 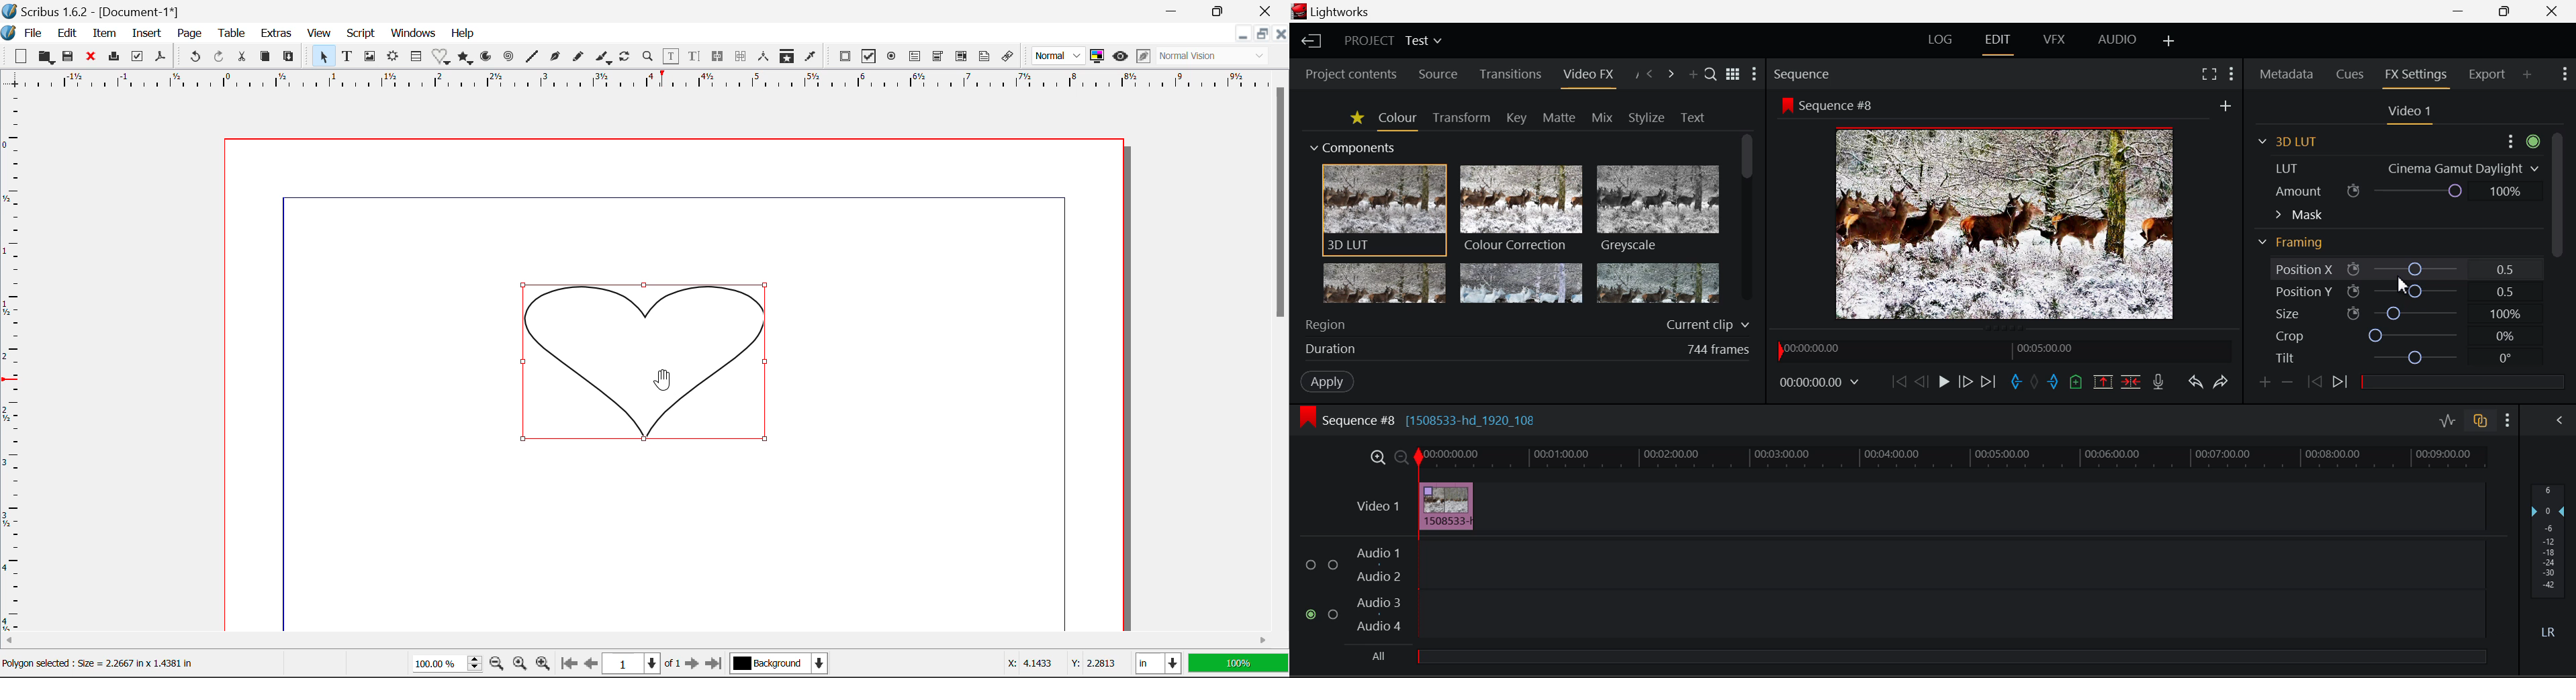 What do you see at coordinates (67, 34) in the screenshot?
I see `Edit` at bounding box center [67, 34].